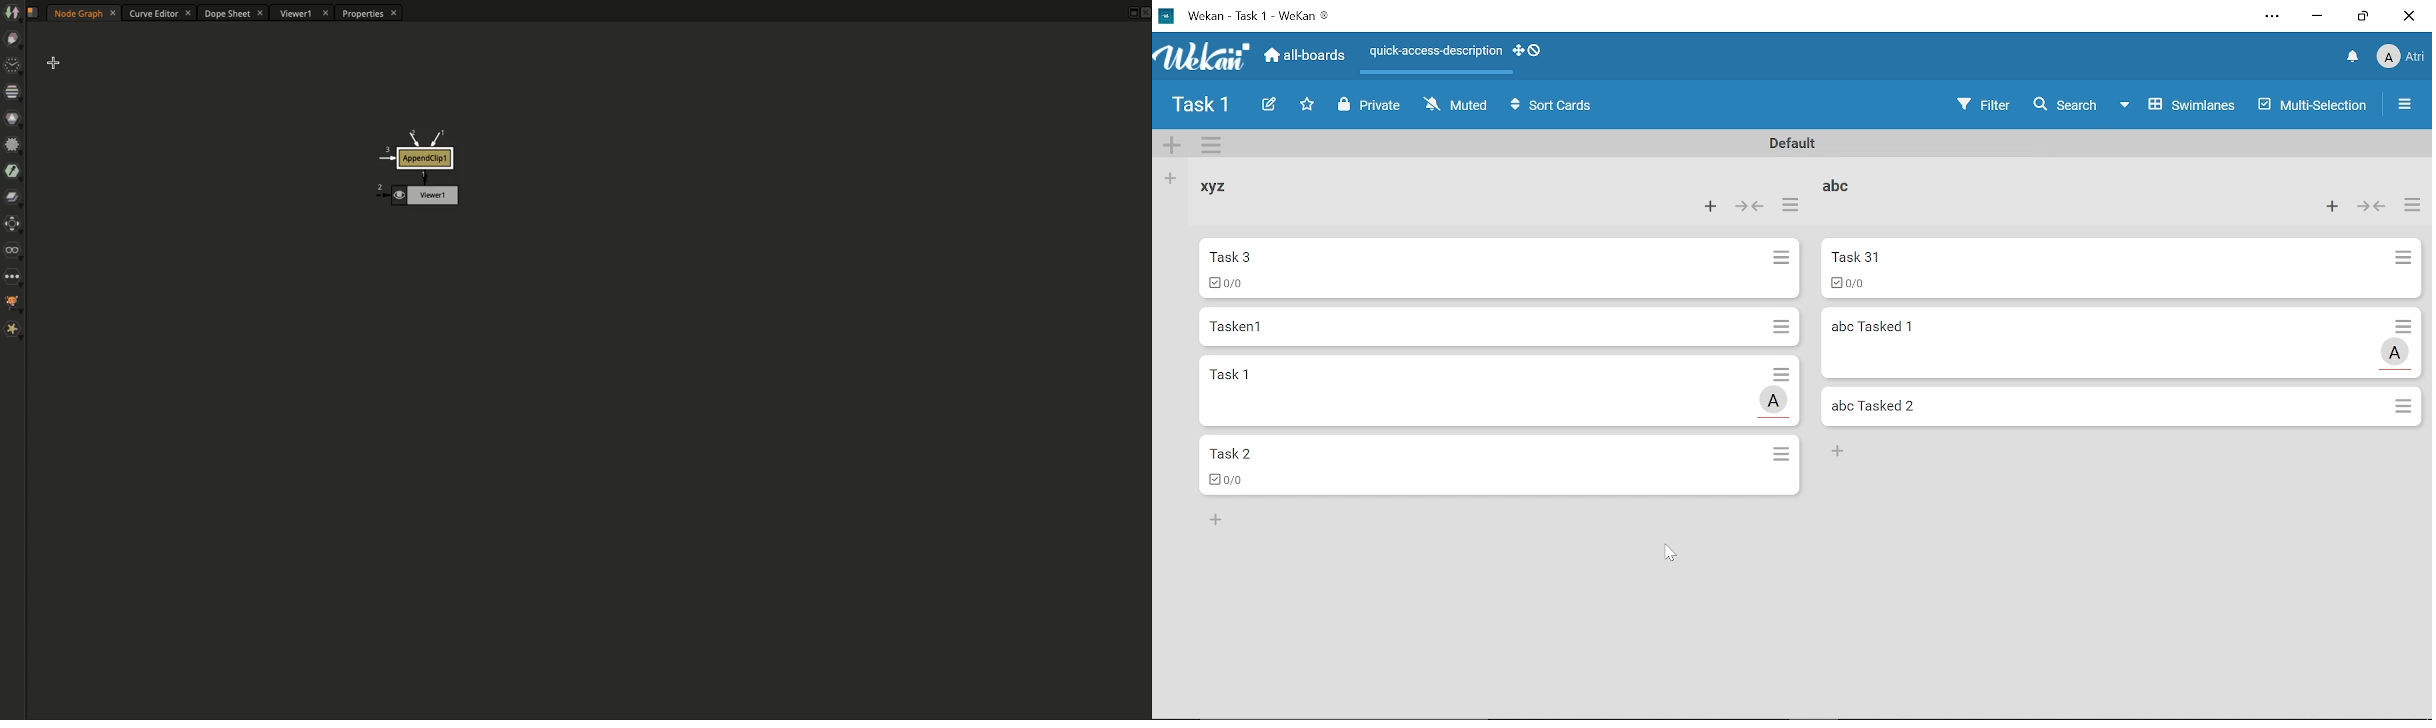 This screenshot has height=728, width=2436. I want to click on Add, so click(2324, 207).